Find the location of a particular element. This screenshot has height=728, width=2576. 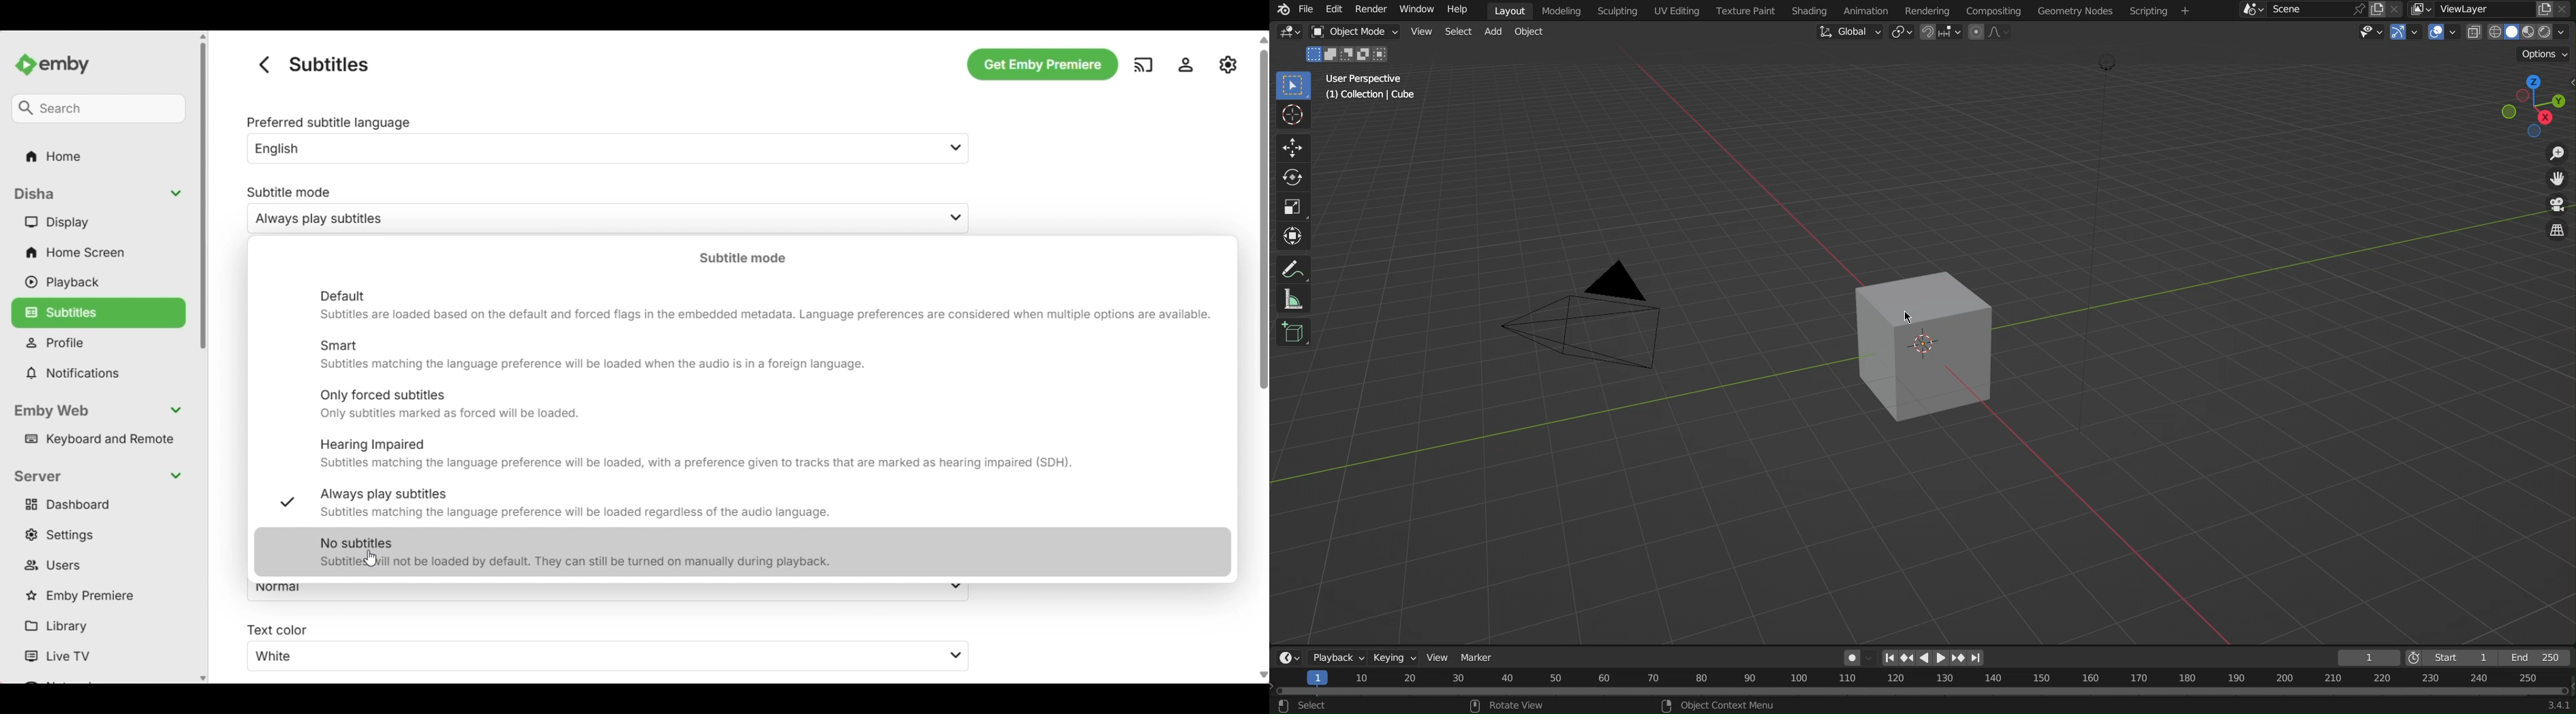

Transform is located at coordinates (1291, 234).